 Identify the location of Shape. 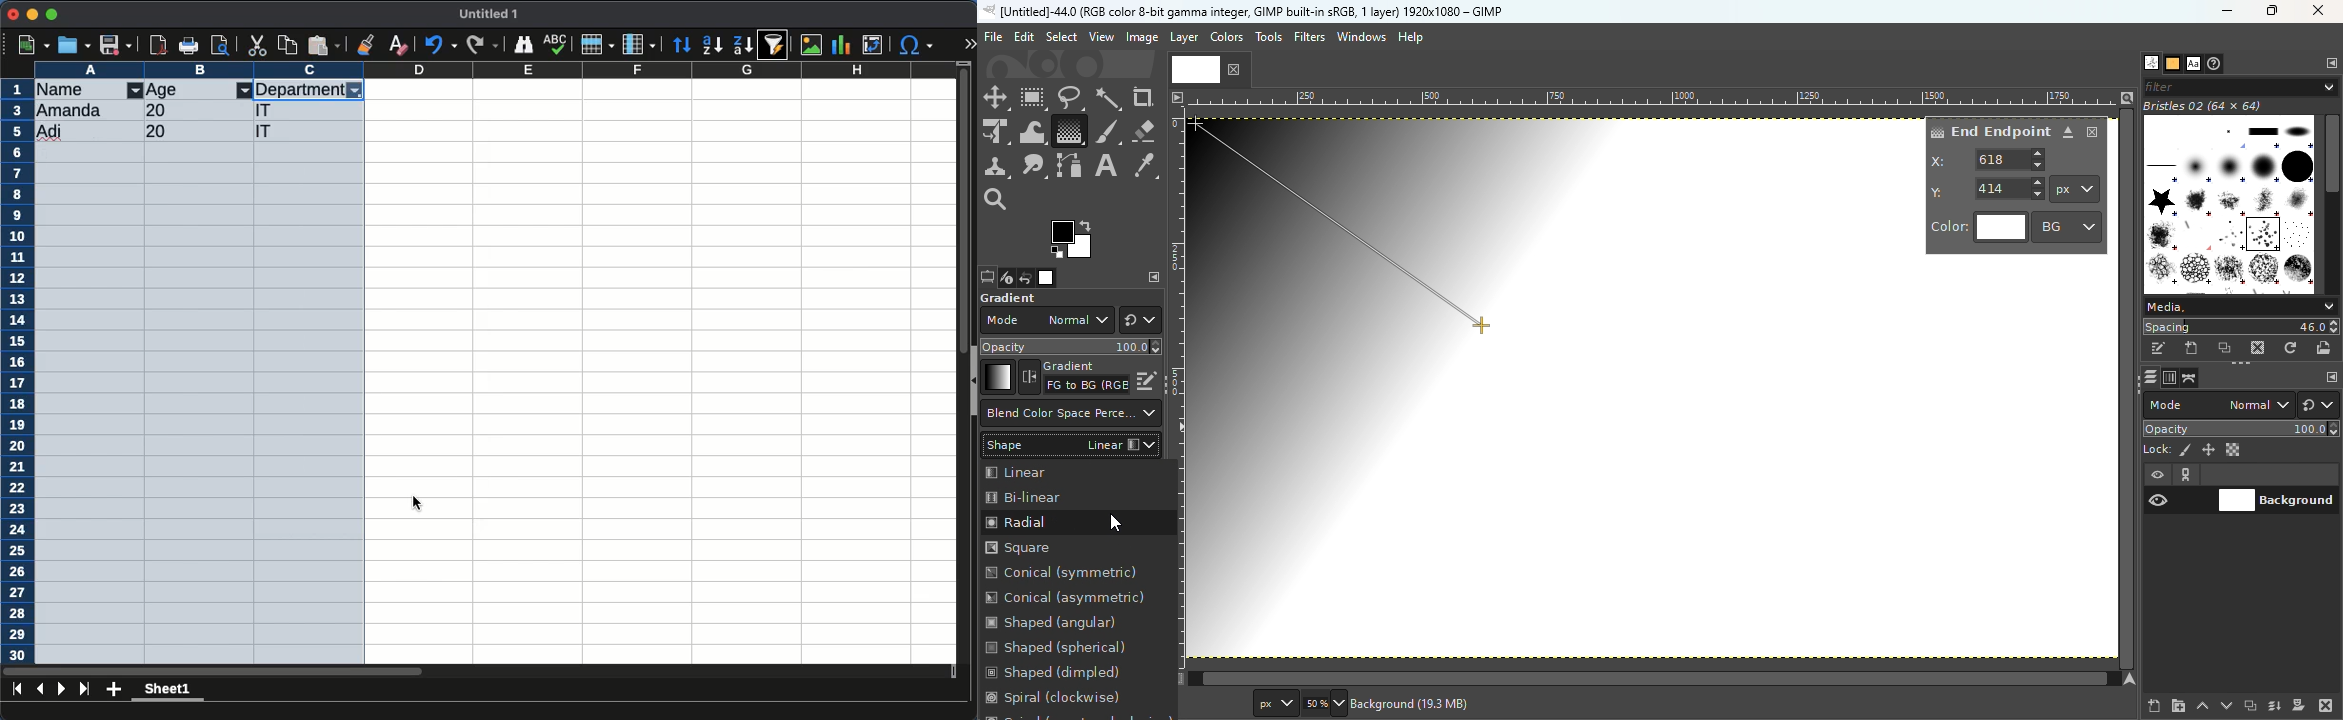
(1071, 443).